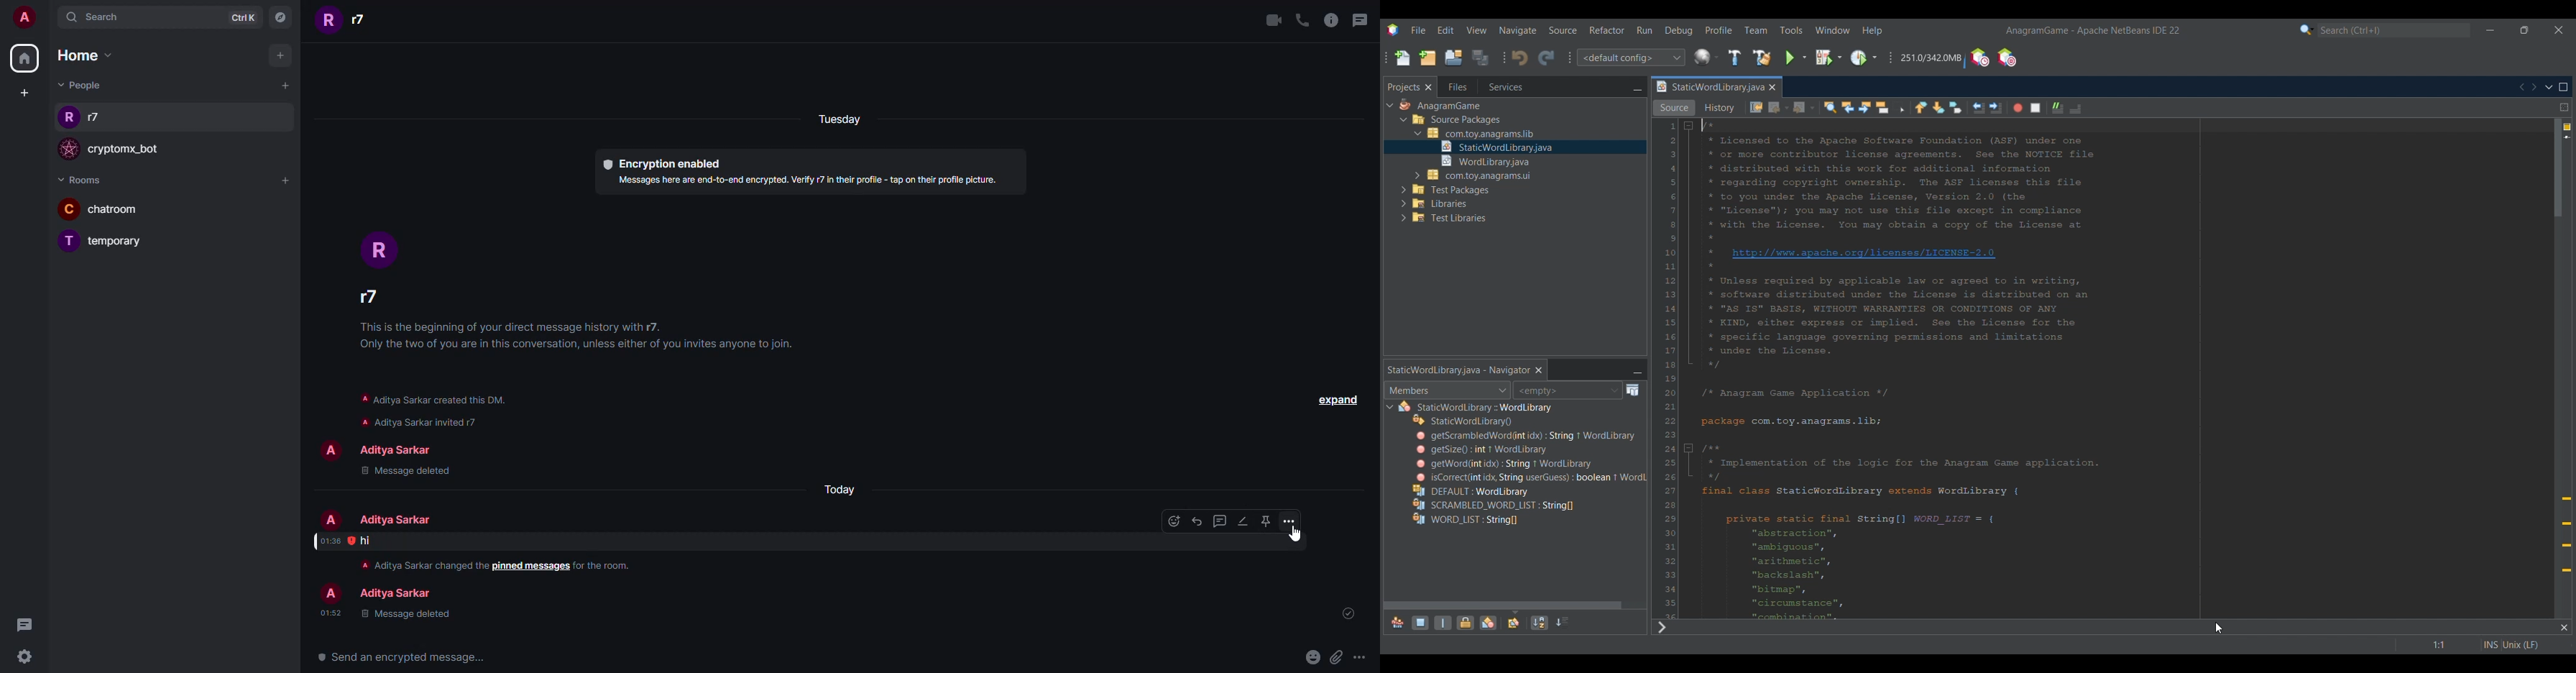 Image resolution: width=2576 pixels, height=700 pixels. I want to click on info, so click(1330, 20).